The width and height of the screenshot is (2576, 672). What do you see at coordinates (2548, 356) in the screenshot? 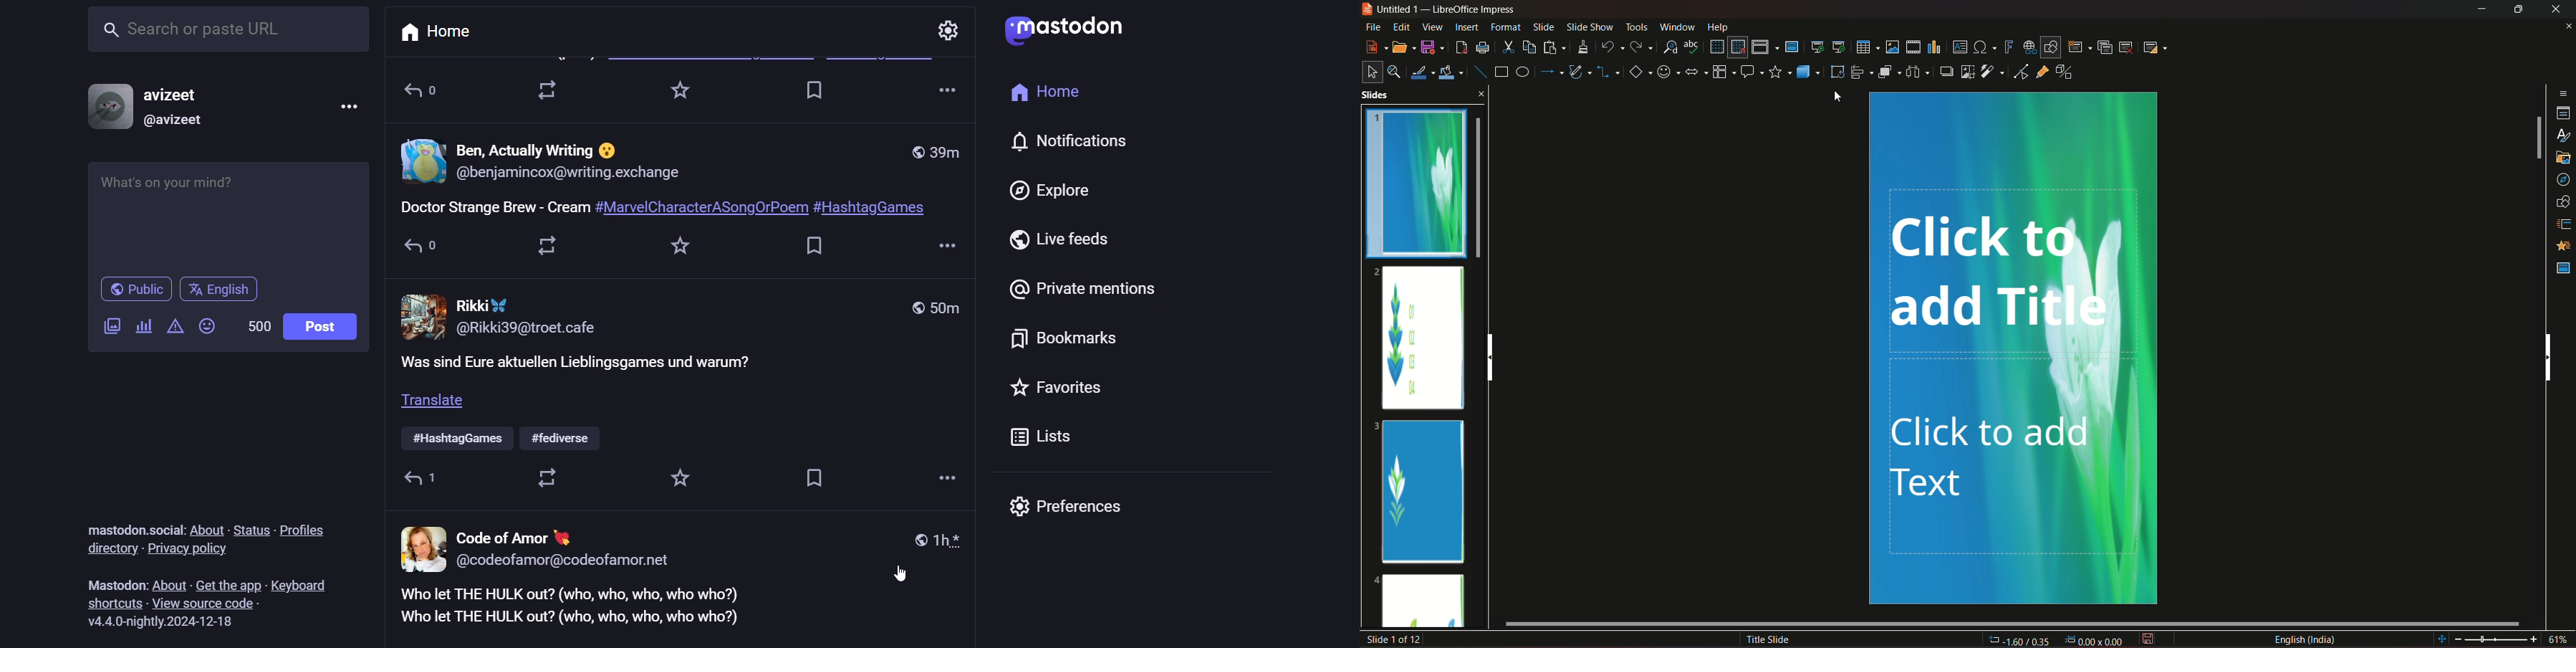
I see `vertical scrollbar` at bounding box center [2548, 356].